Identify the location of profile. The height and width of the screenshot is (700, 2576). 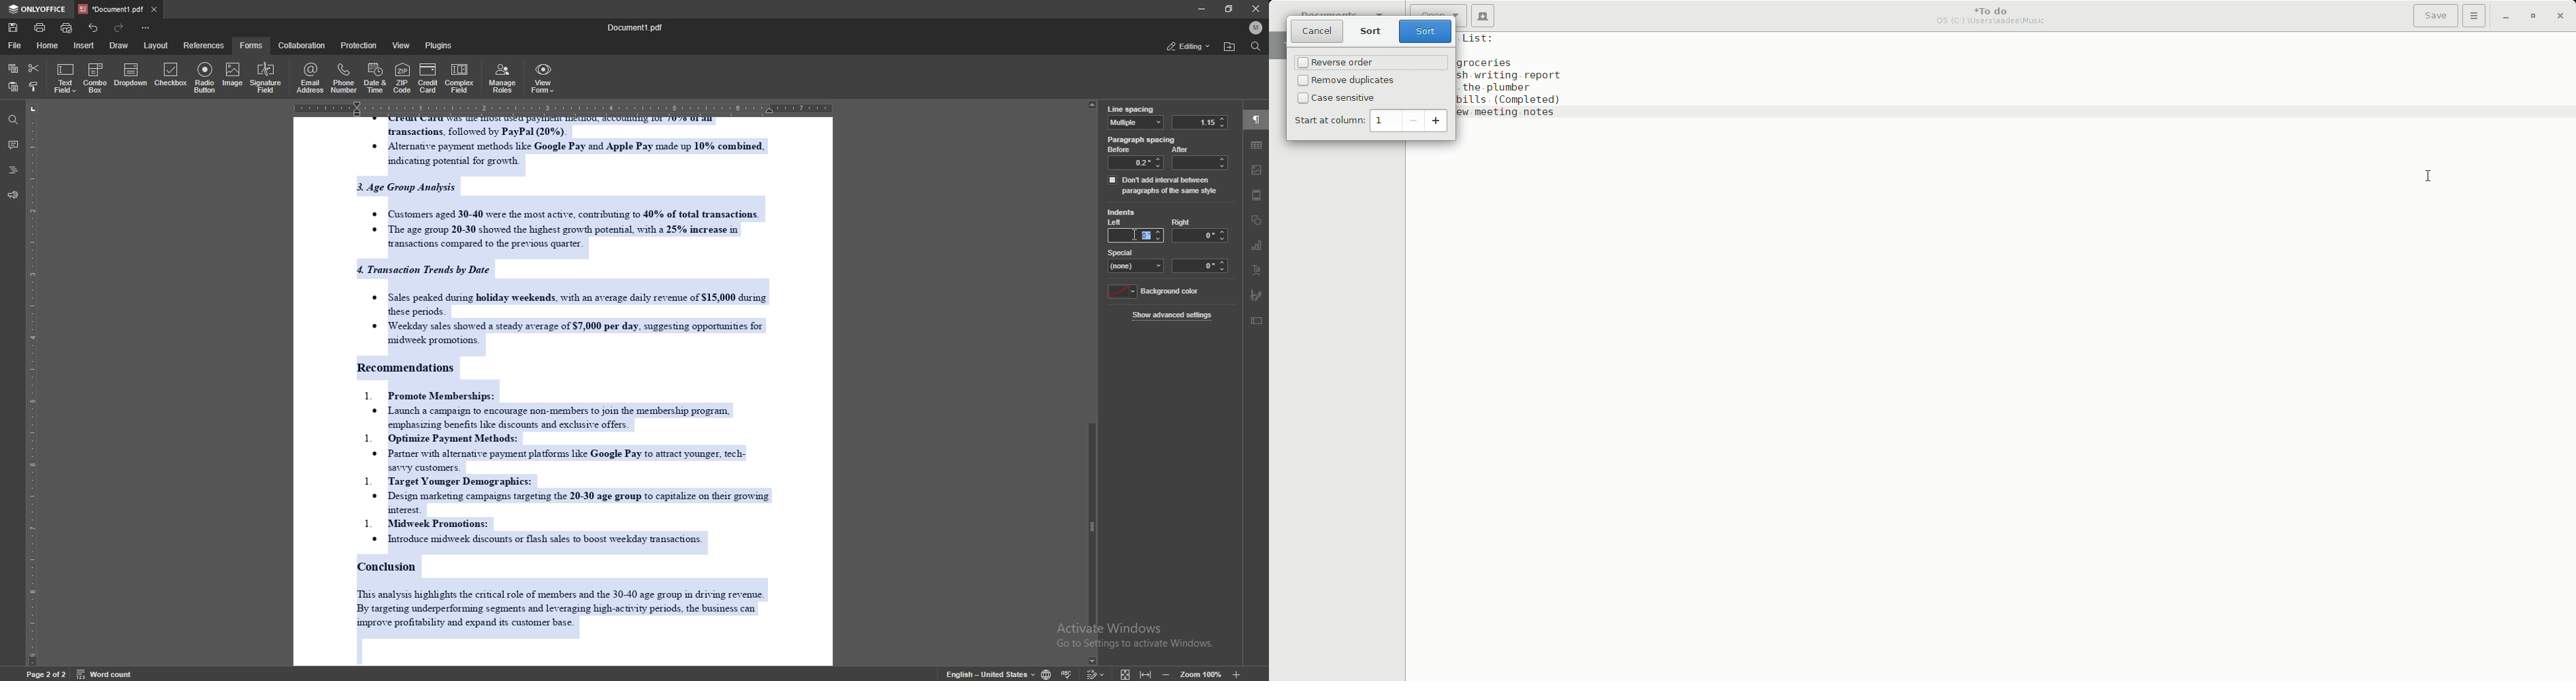
(1256, 27).